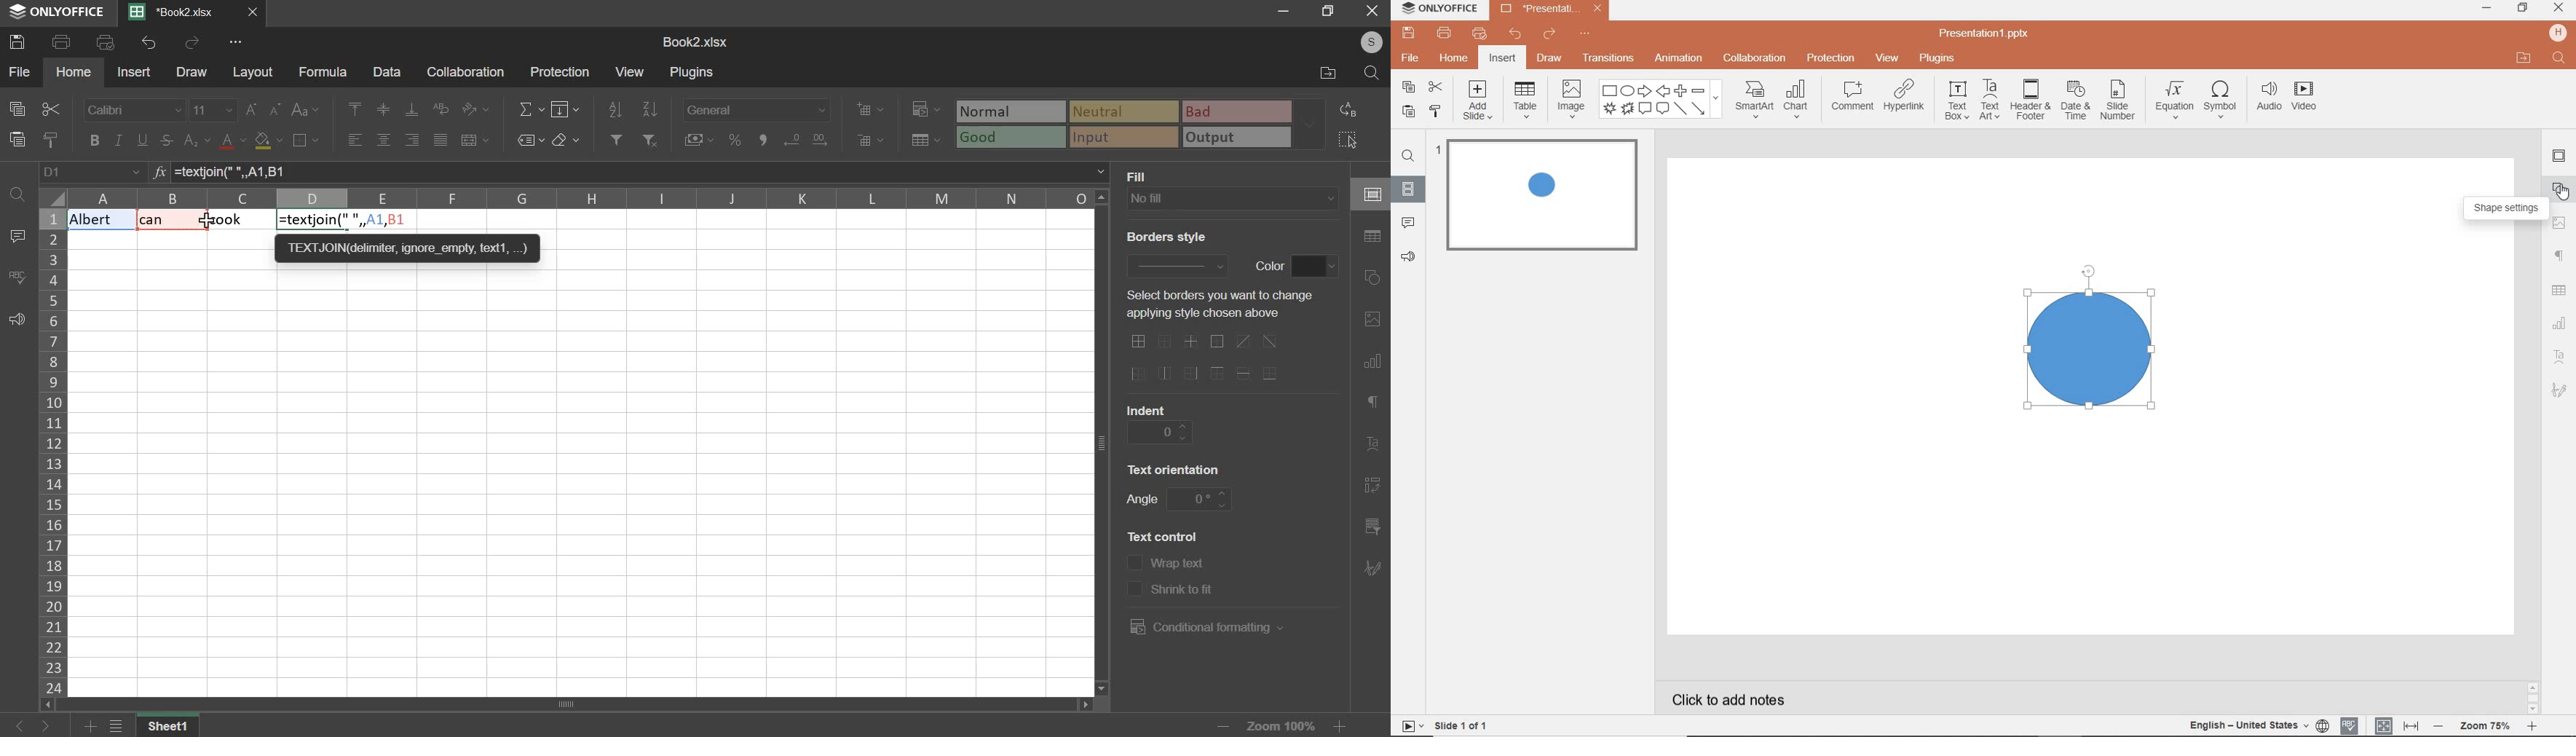 This screenshot has height=756, width=2576. What do you see at coordinates (1462, 724) in the screenshot?
I see `slide 1 of 1` at bounding box center [1462, 724].